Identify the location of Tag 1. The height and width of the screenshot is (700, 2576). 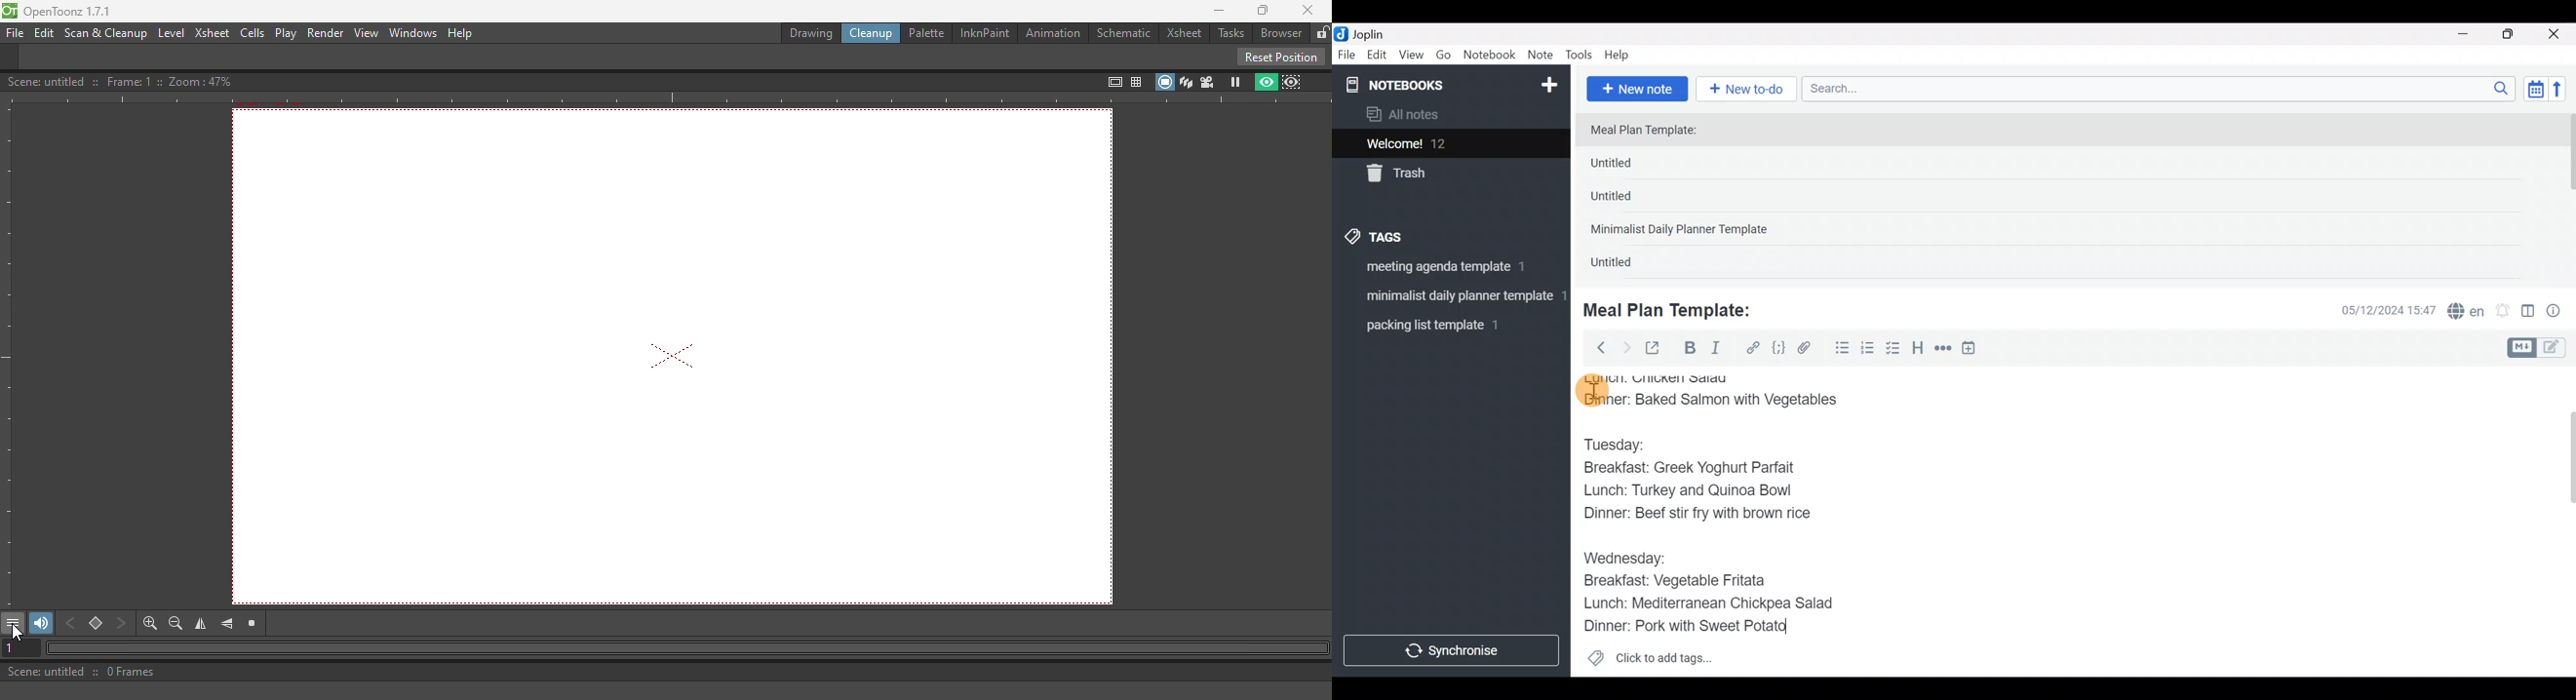
(1447, 270).